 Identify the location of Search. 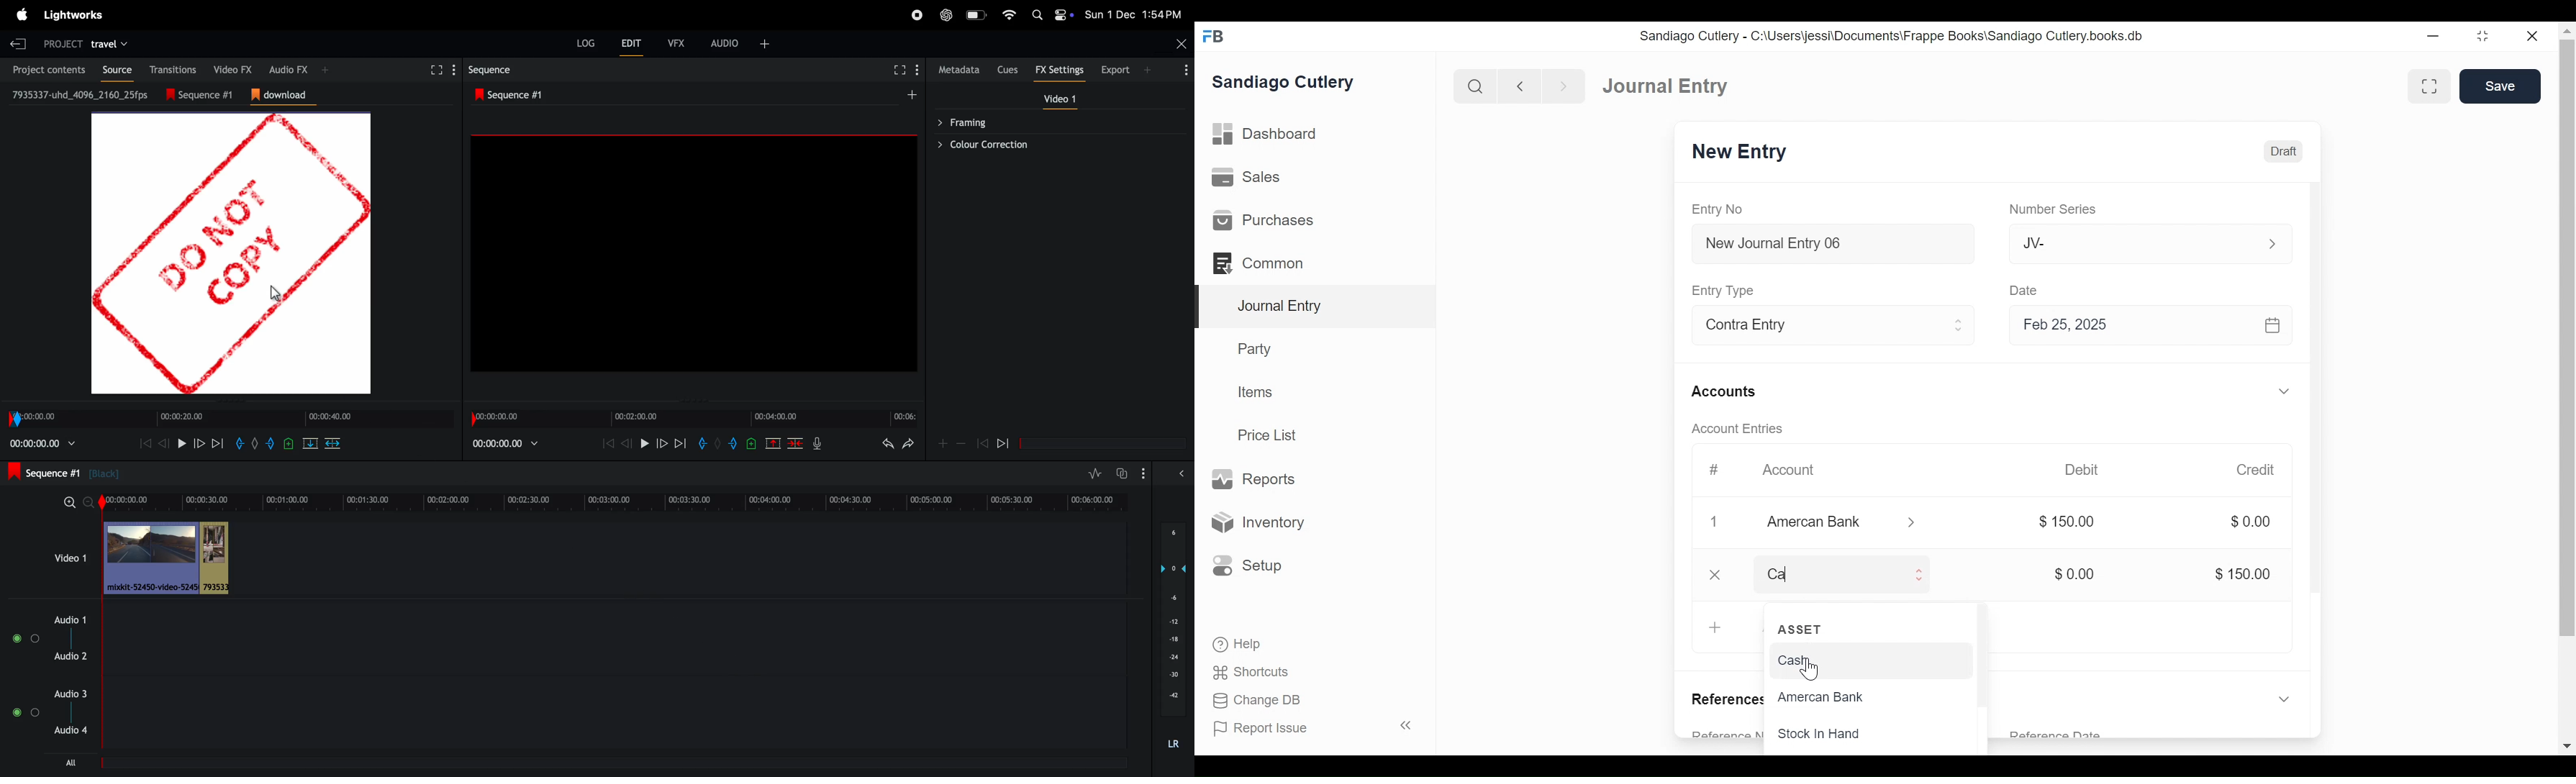
(1476, 86).